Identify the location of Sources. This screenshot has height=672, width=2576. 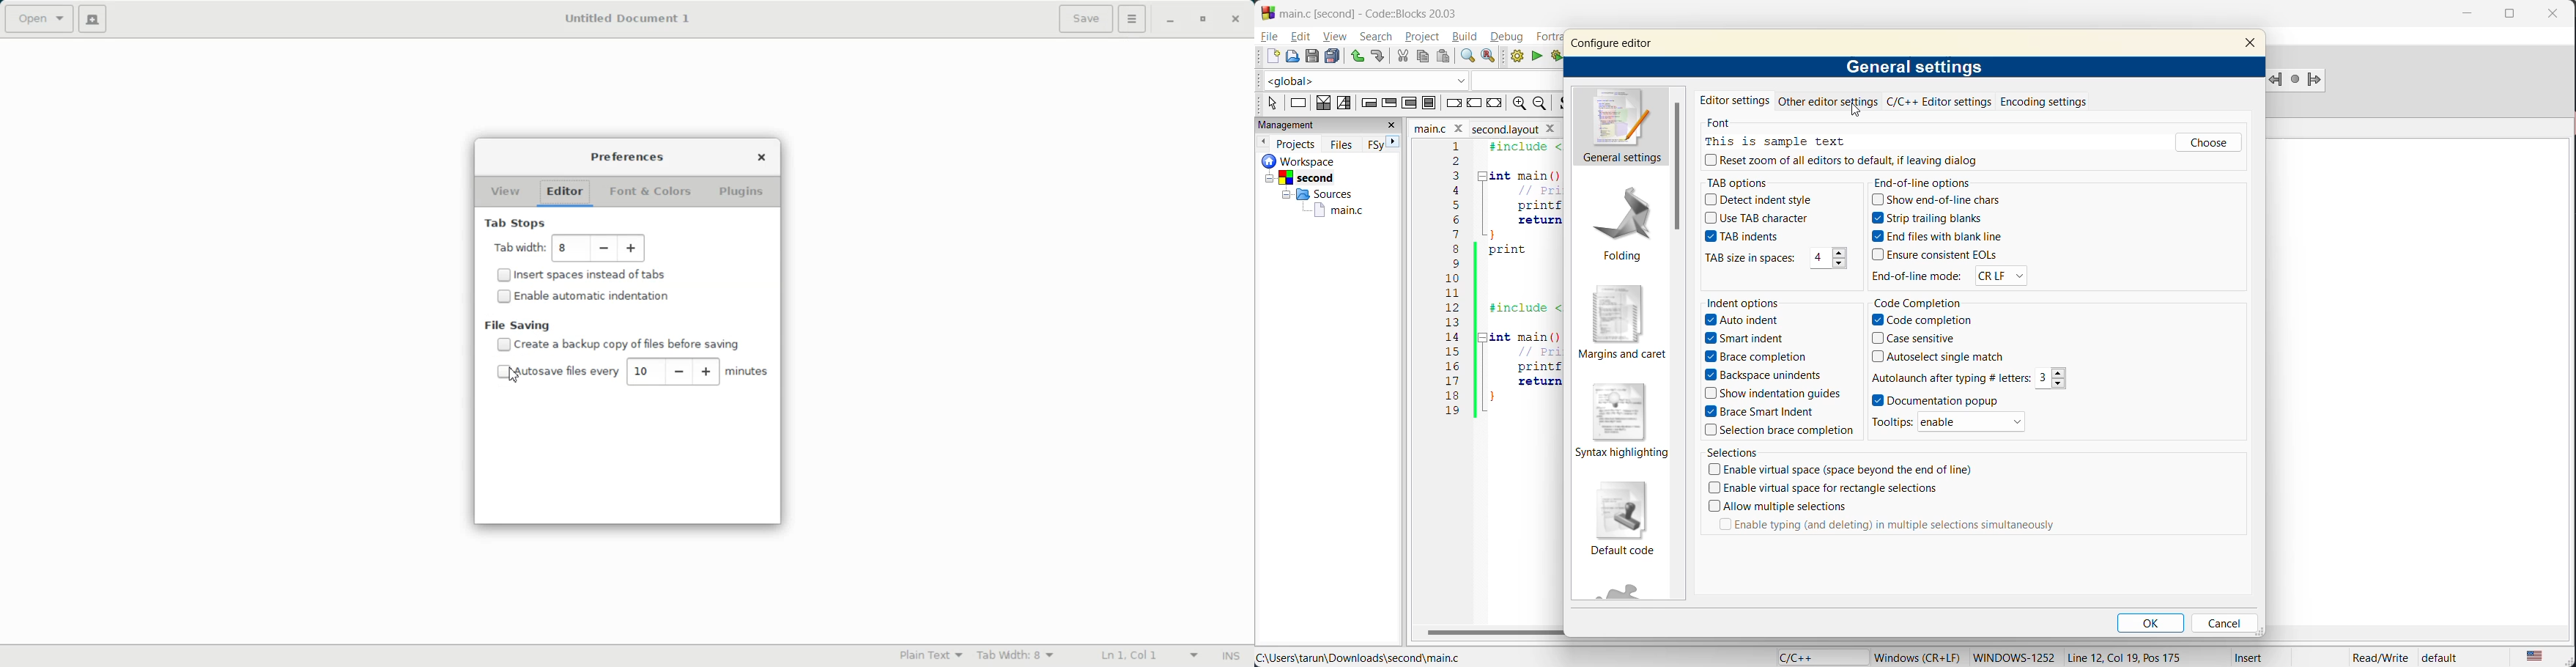
(1318, 194).